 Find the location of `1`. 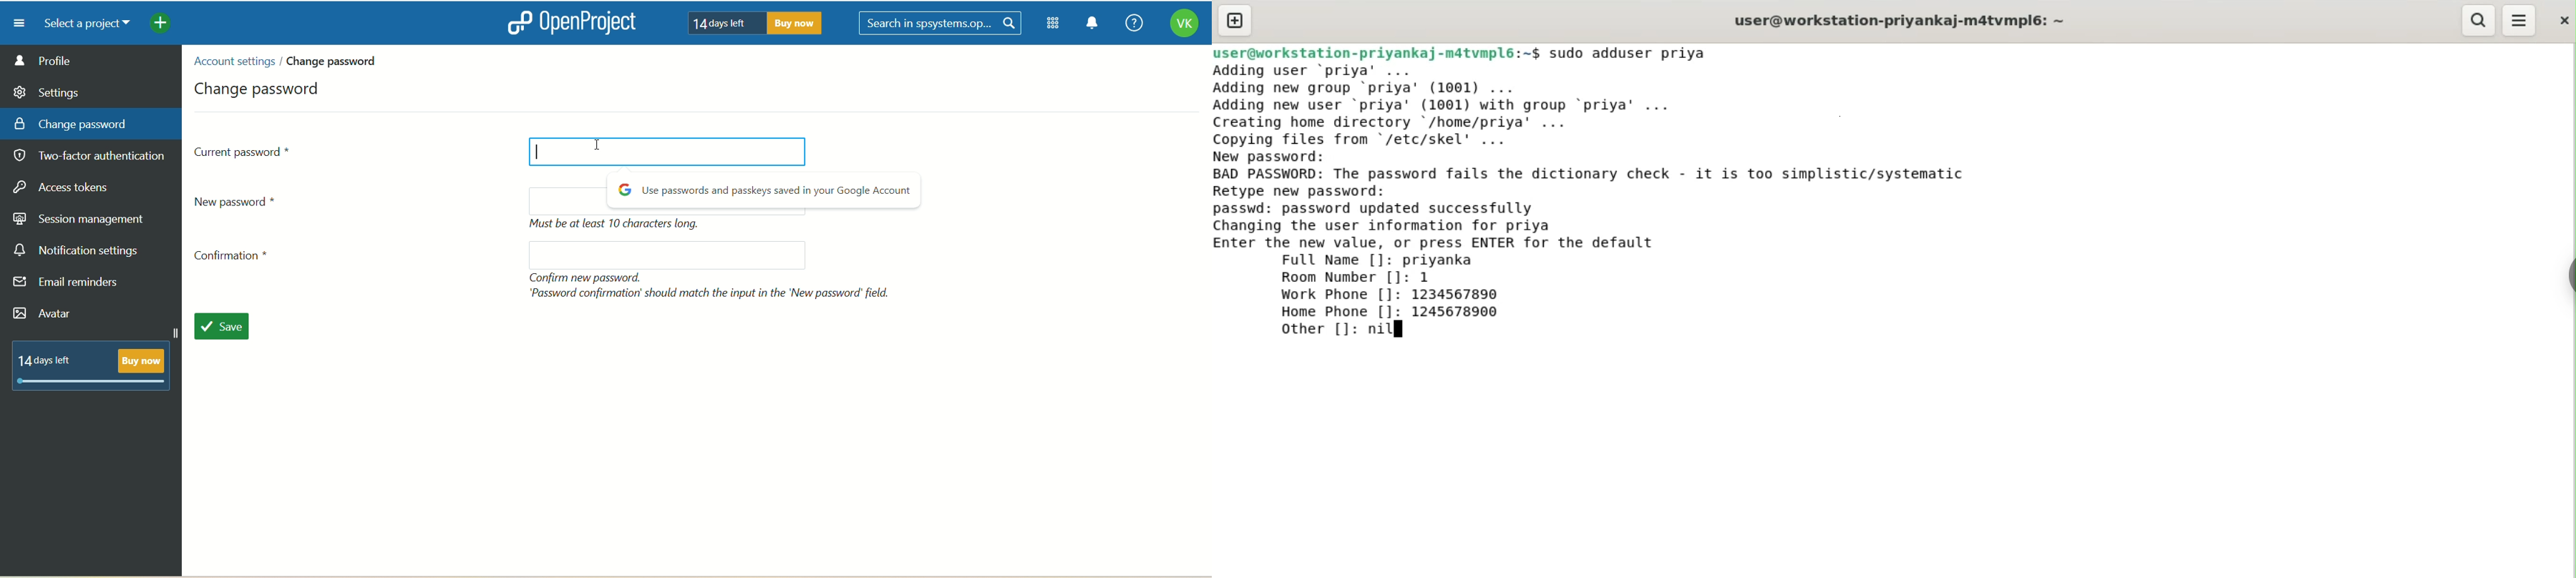

1 is located at coordinates (1430, 277).